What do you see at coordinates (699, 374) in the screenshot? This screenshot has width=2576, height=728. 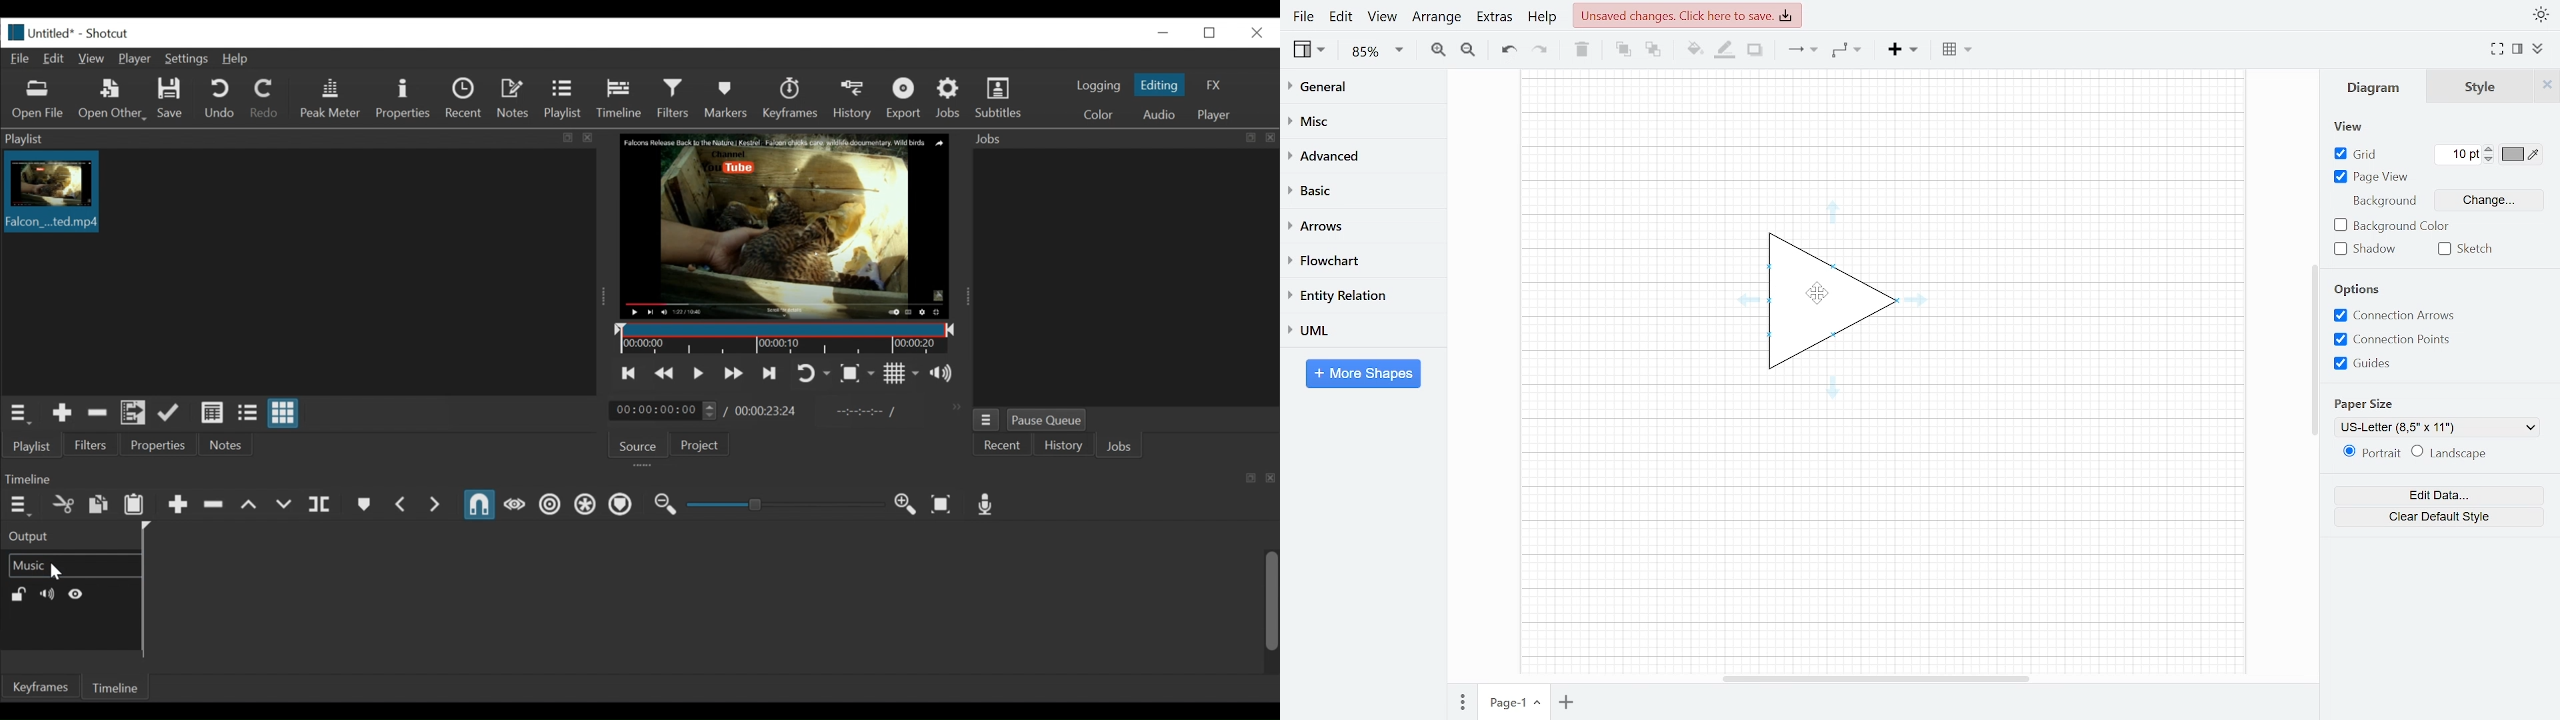 I see `Toggle play or pause` at bounding box center [699, 374].